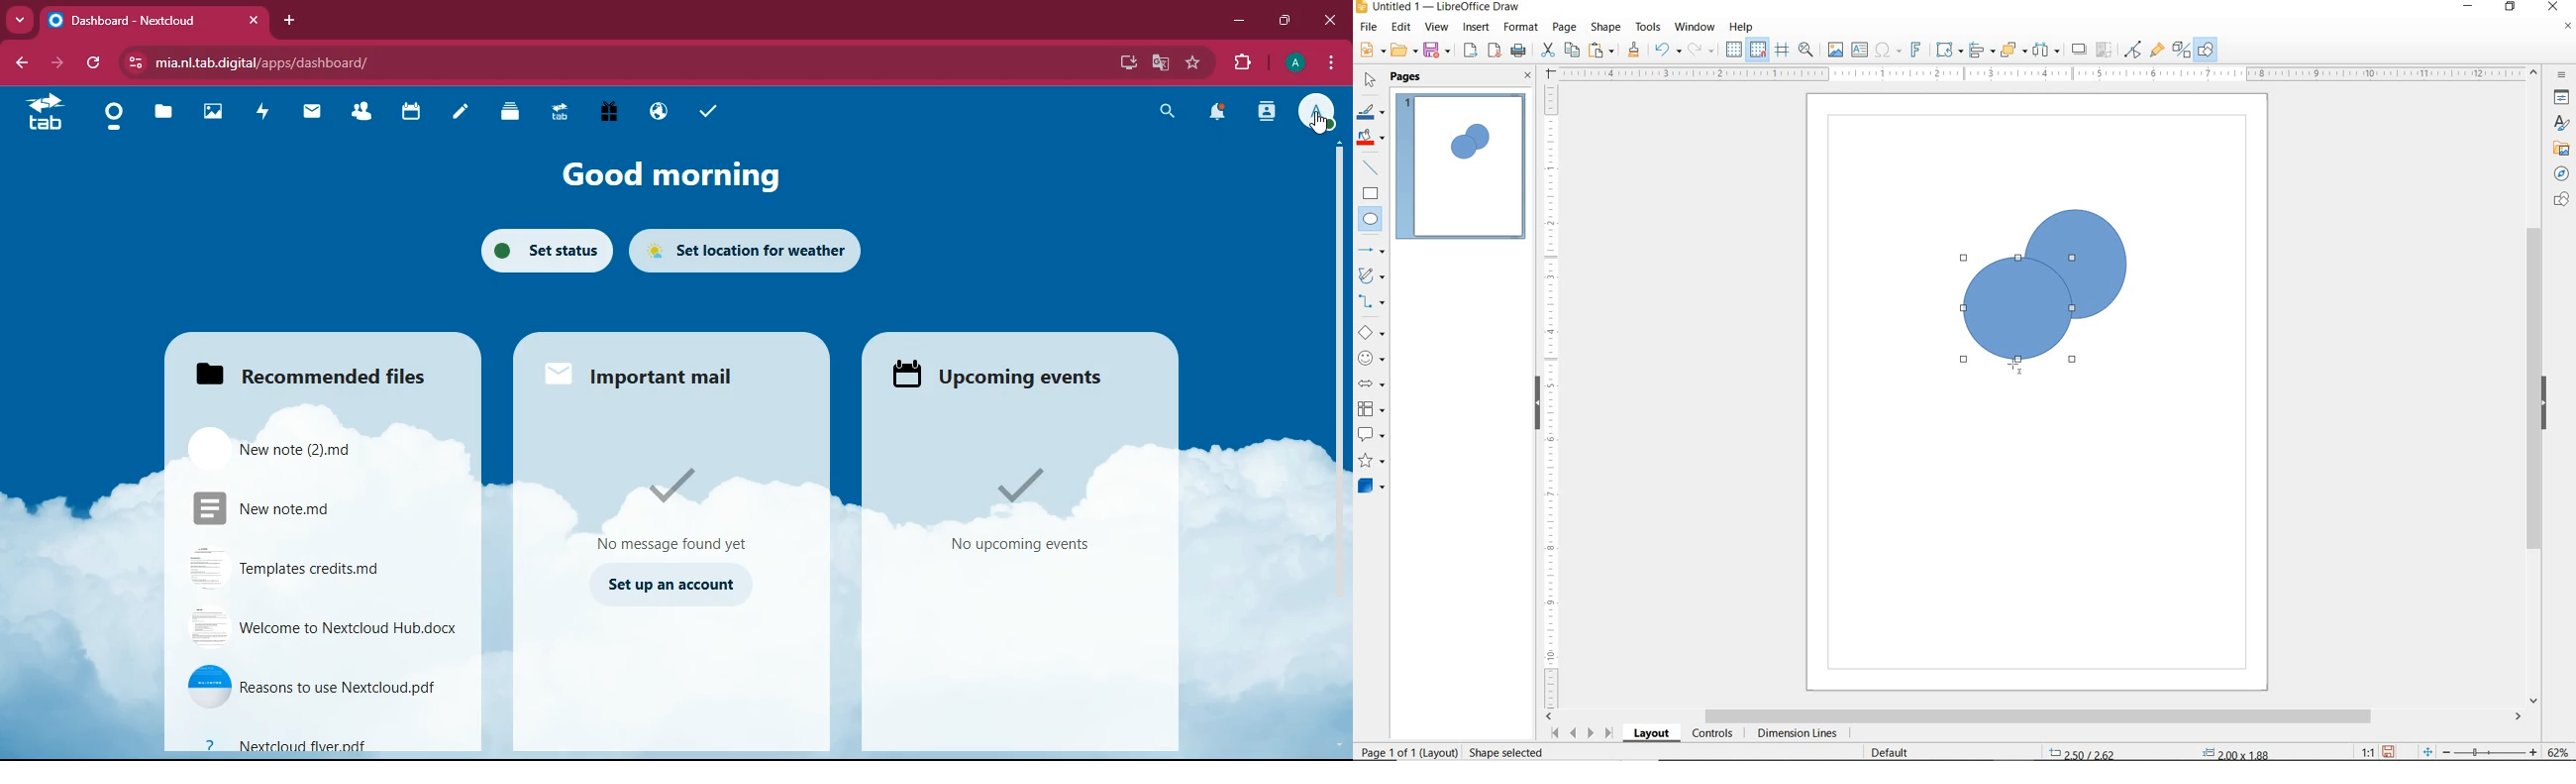 This screenshot has width=2576, height=784. What do you see at coordinates (1370, 277) in the screenshot?
I see `CURVES AND POLYGONS` at bounding box center [1370, 277].